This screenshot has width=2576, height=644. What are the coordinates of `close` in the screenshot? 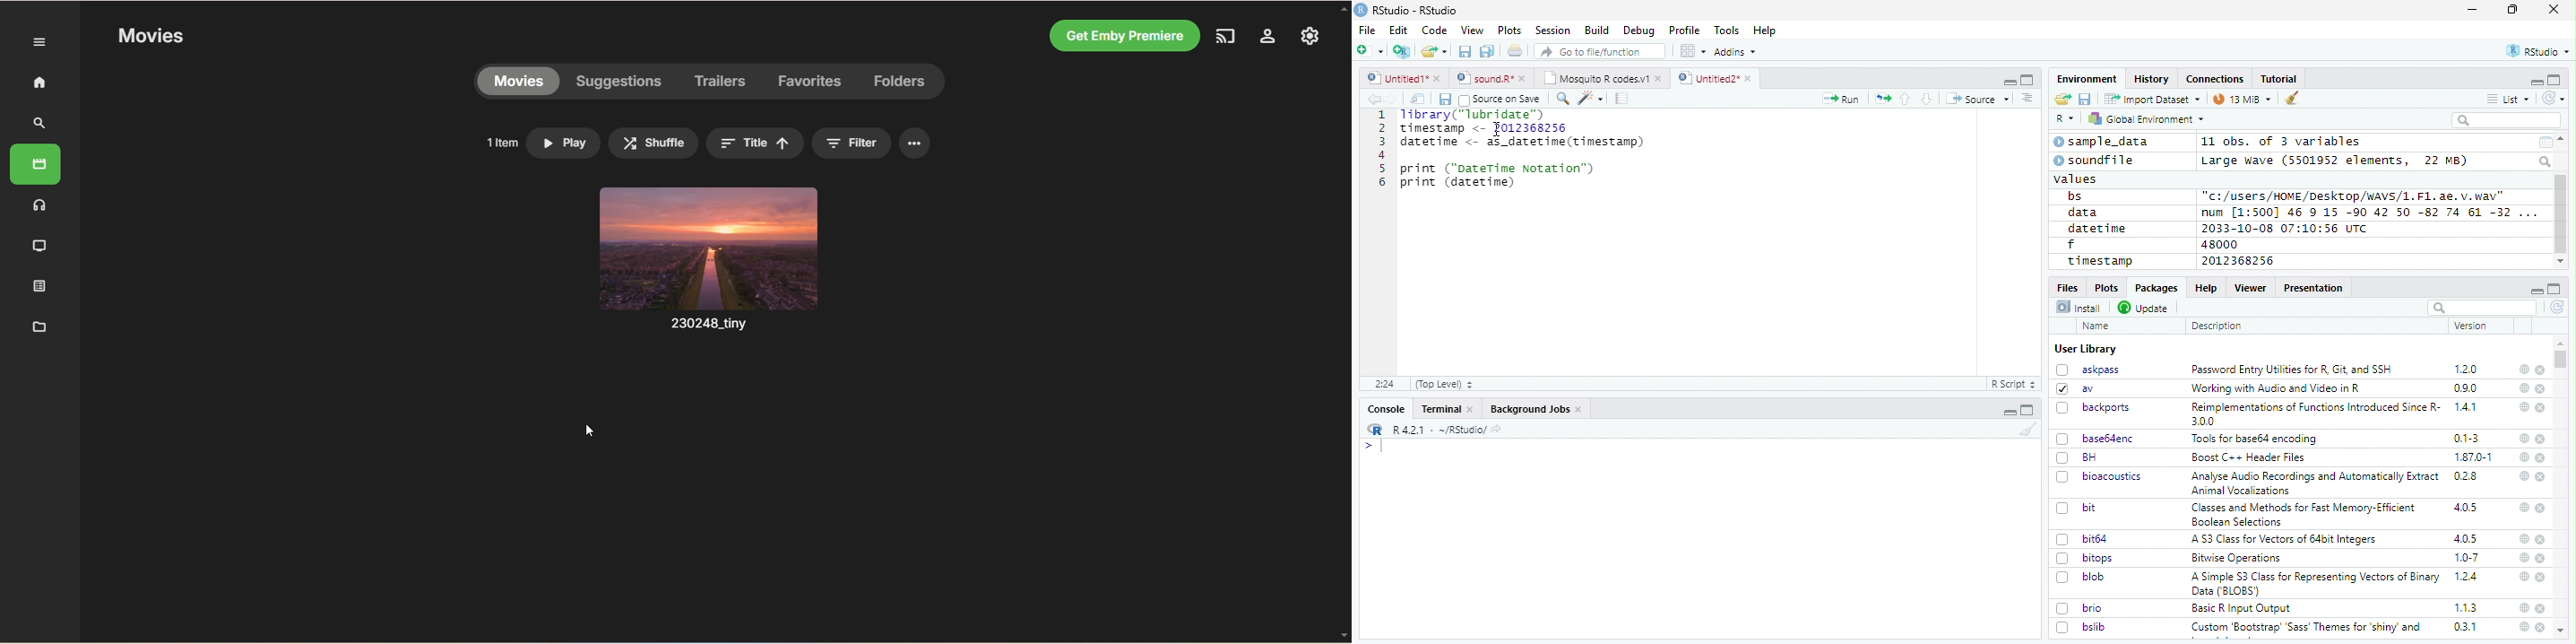 It's located at (2542, 578).